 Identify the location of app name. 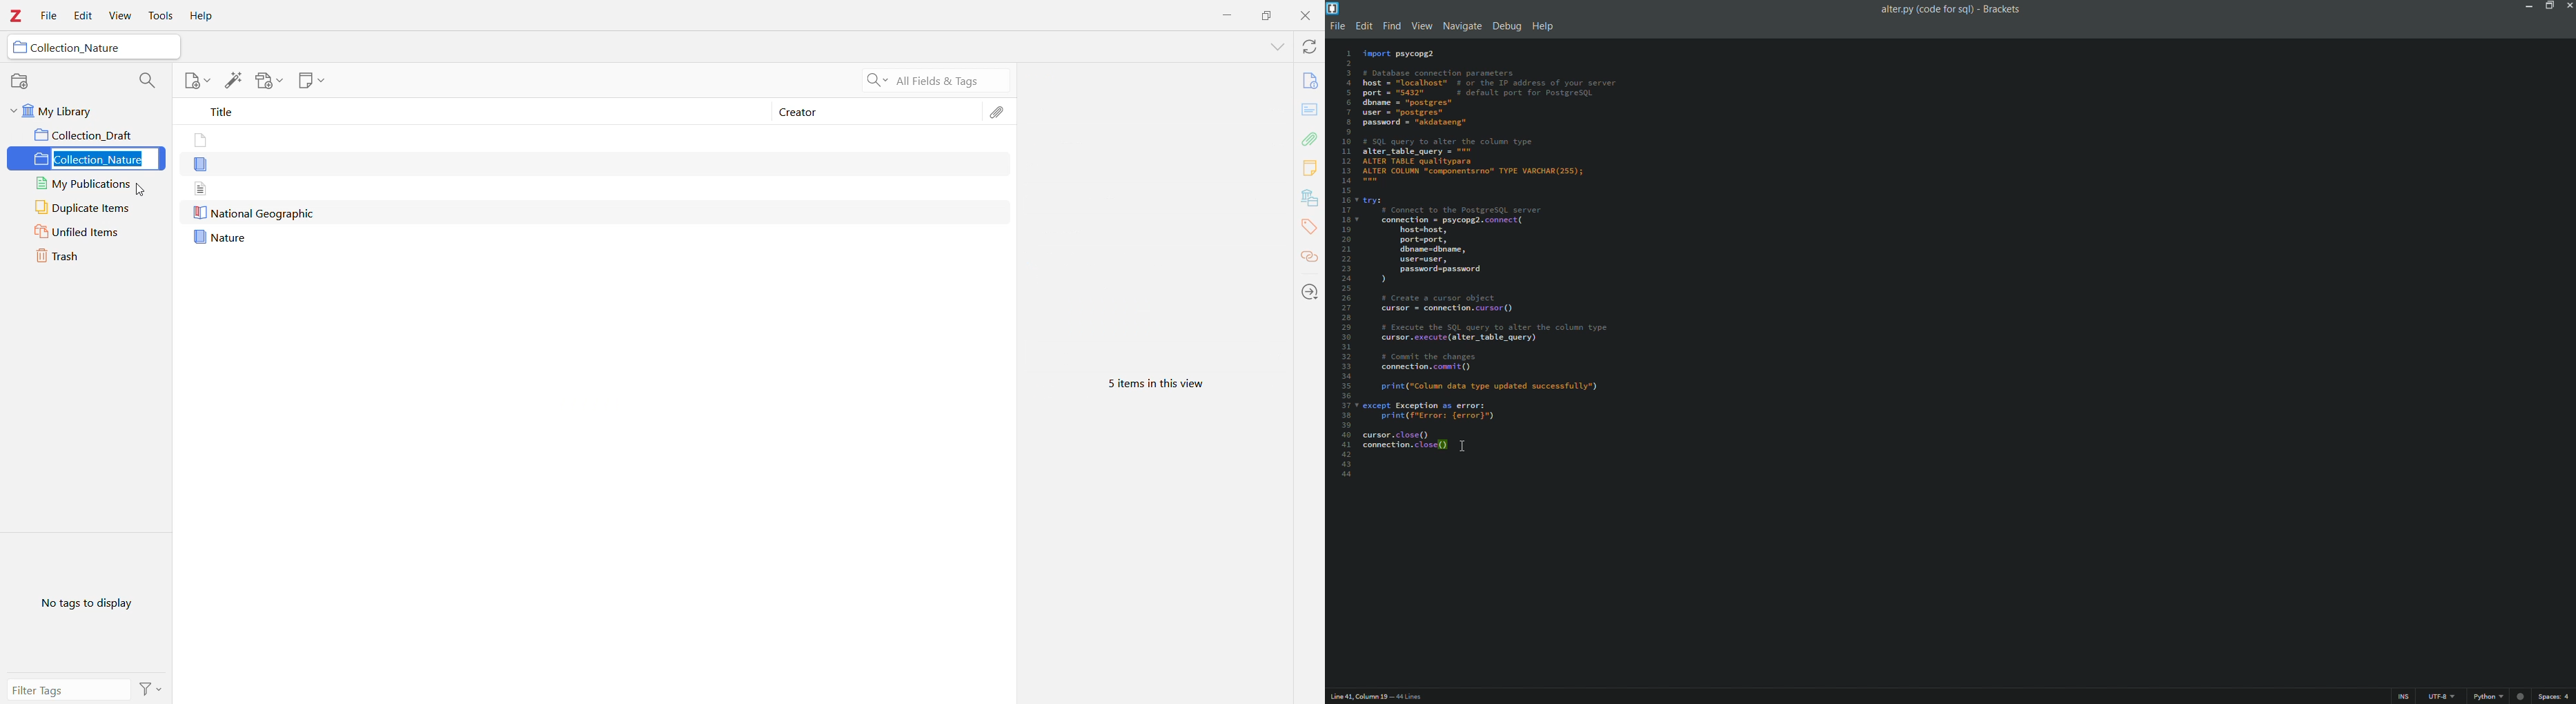
(2004, 10).